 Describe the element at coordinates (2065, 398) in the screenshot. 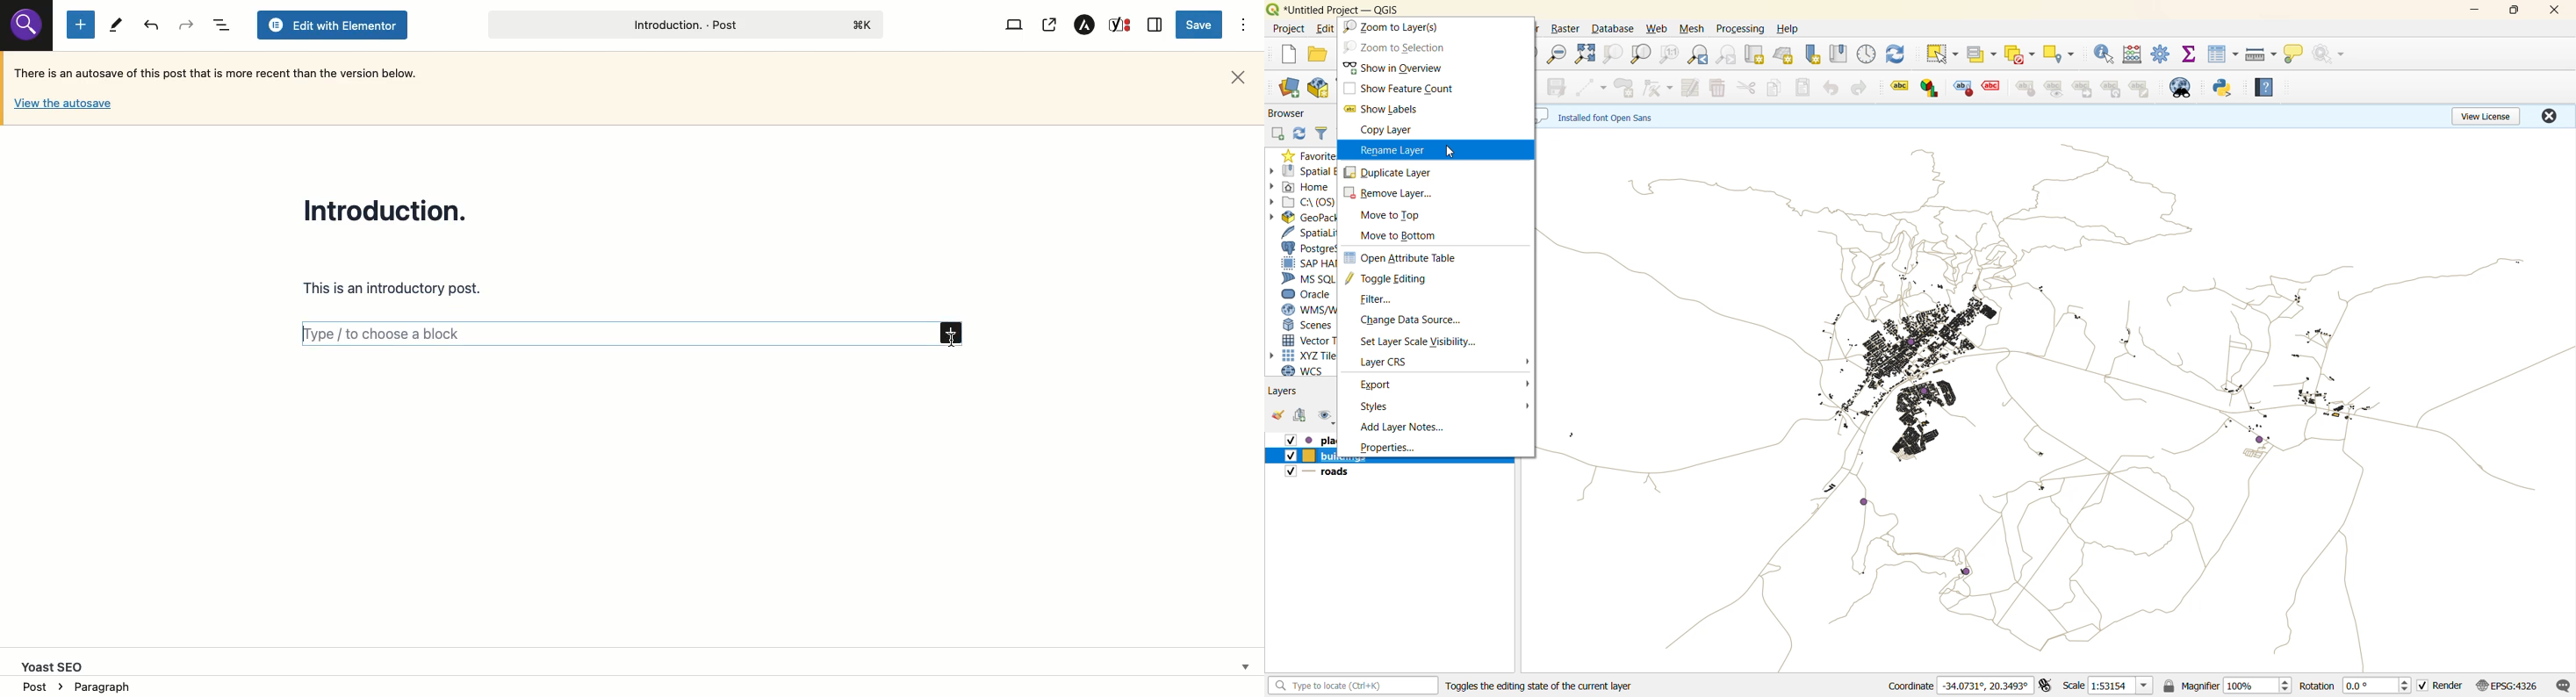

I see `layers` at that location.